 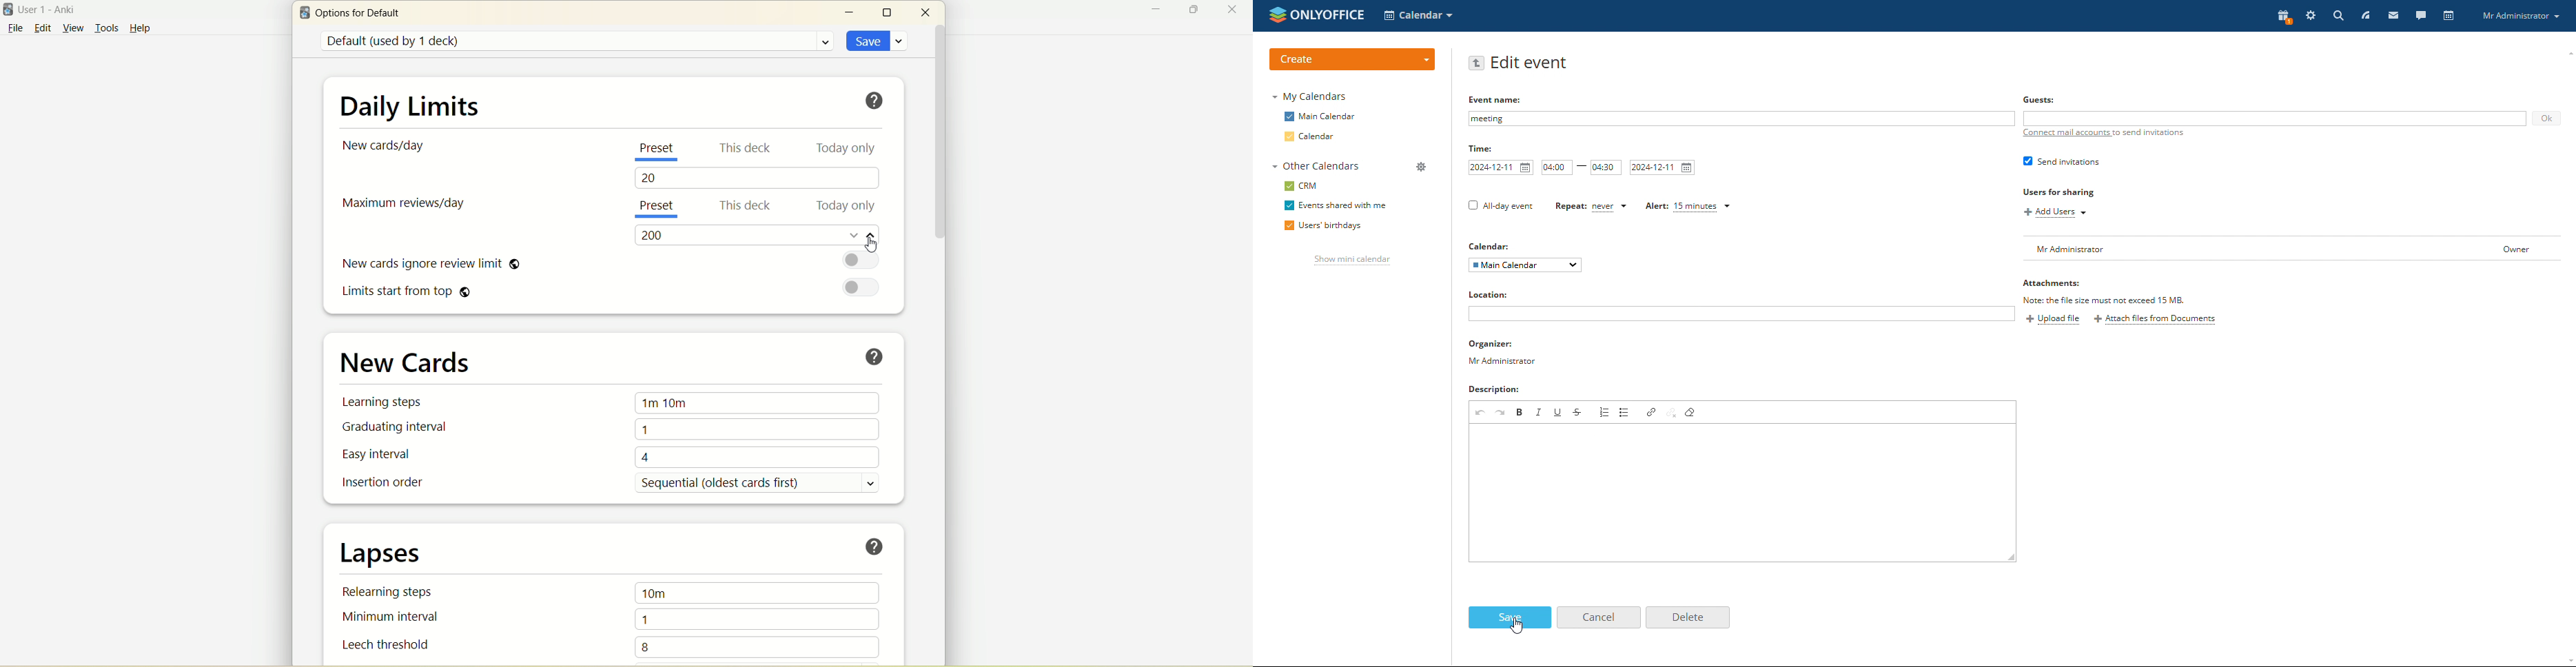 What do you see at coordinates (877, 102) in the screenshot?
I see `help` at bounding box center [877, 102].